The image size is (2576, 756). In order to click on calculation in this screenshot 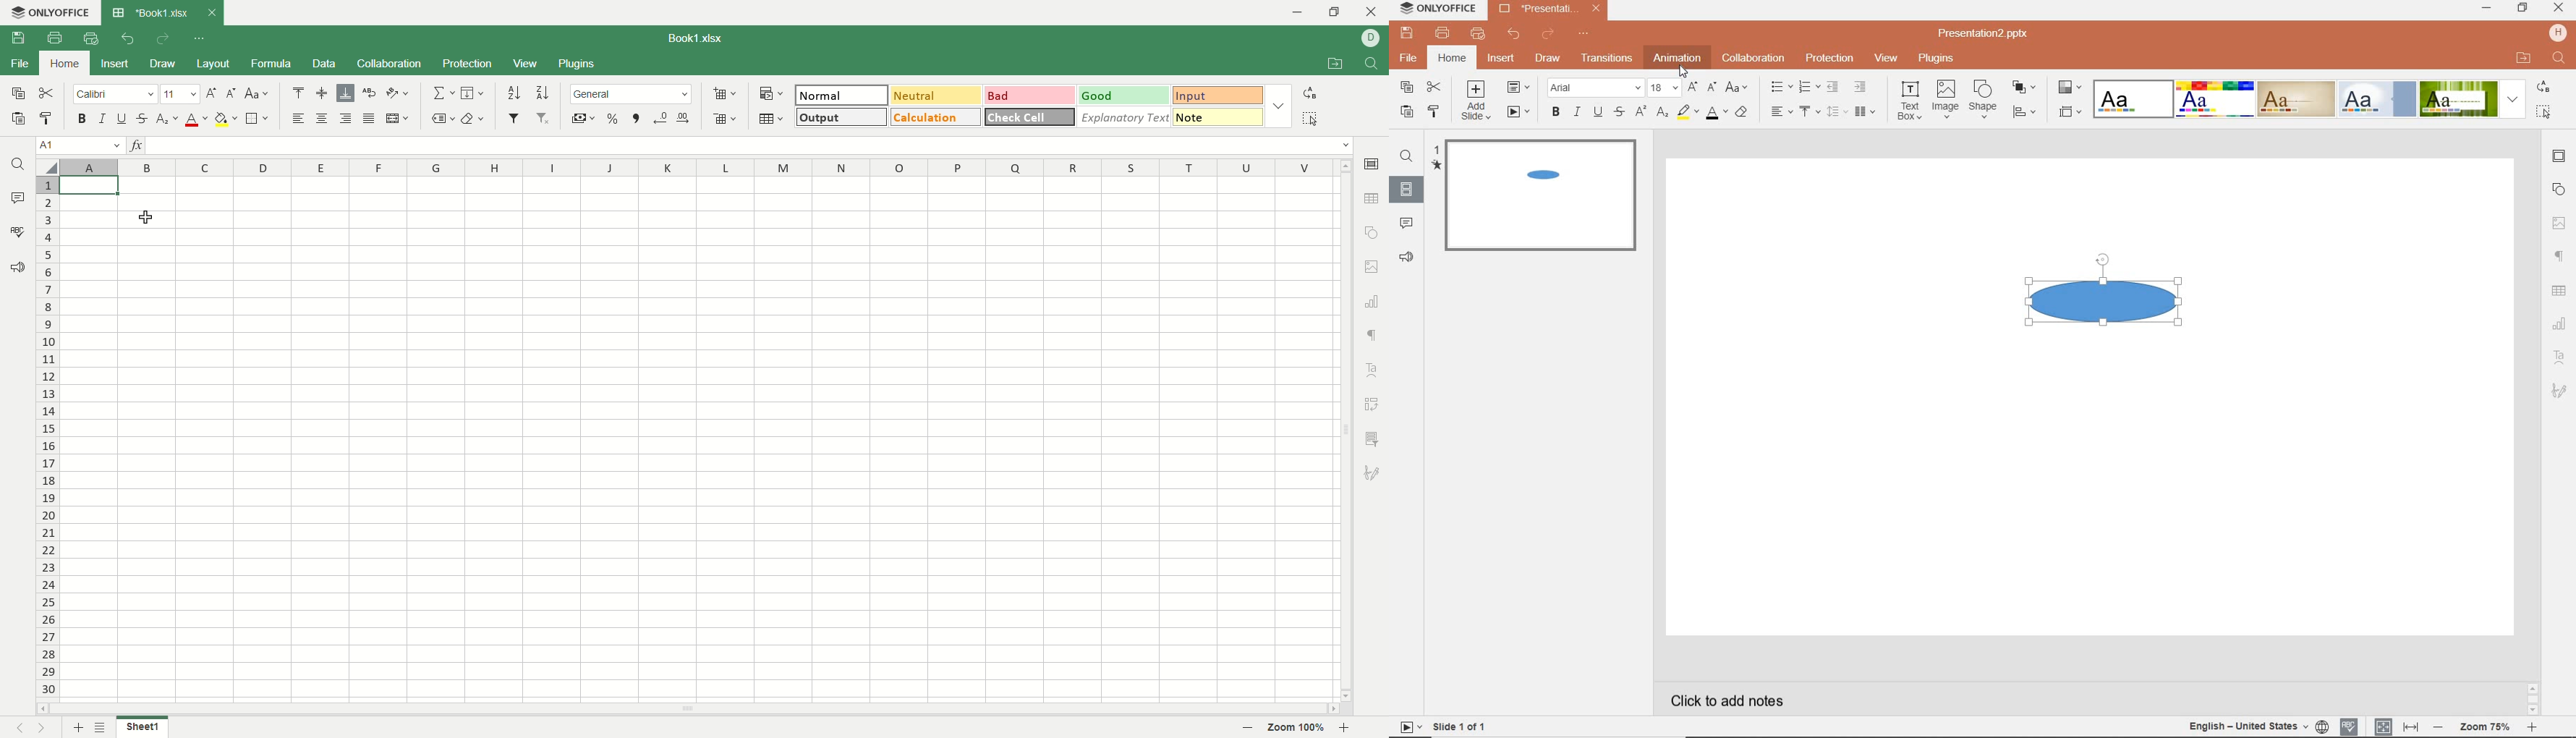, I will do `click(937, 116)`.